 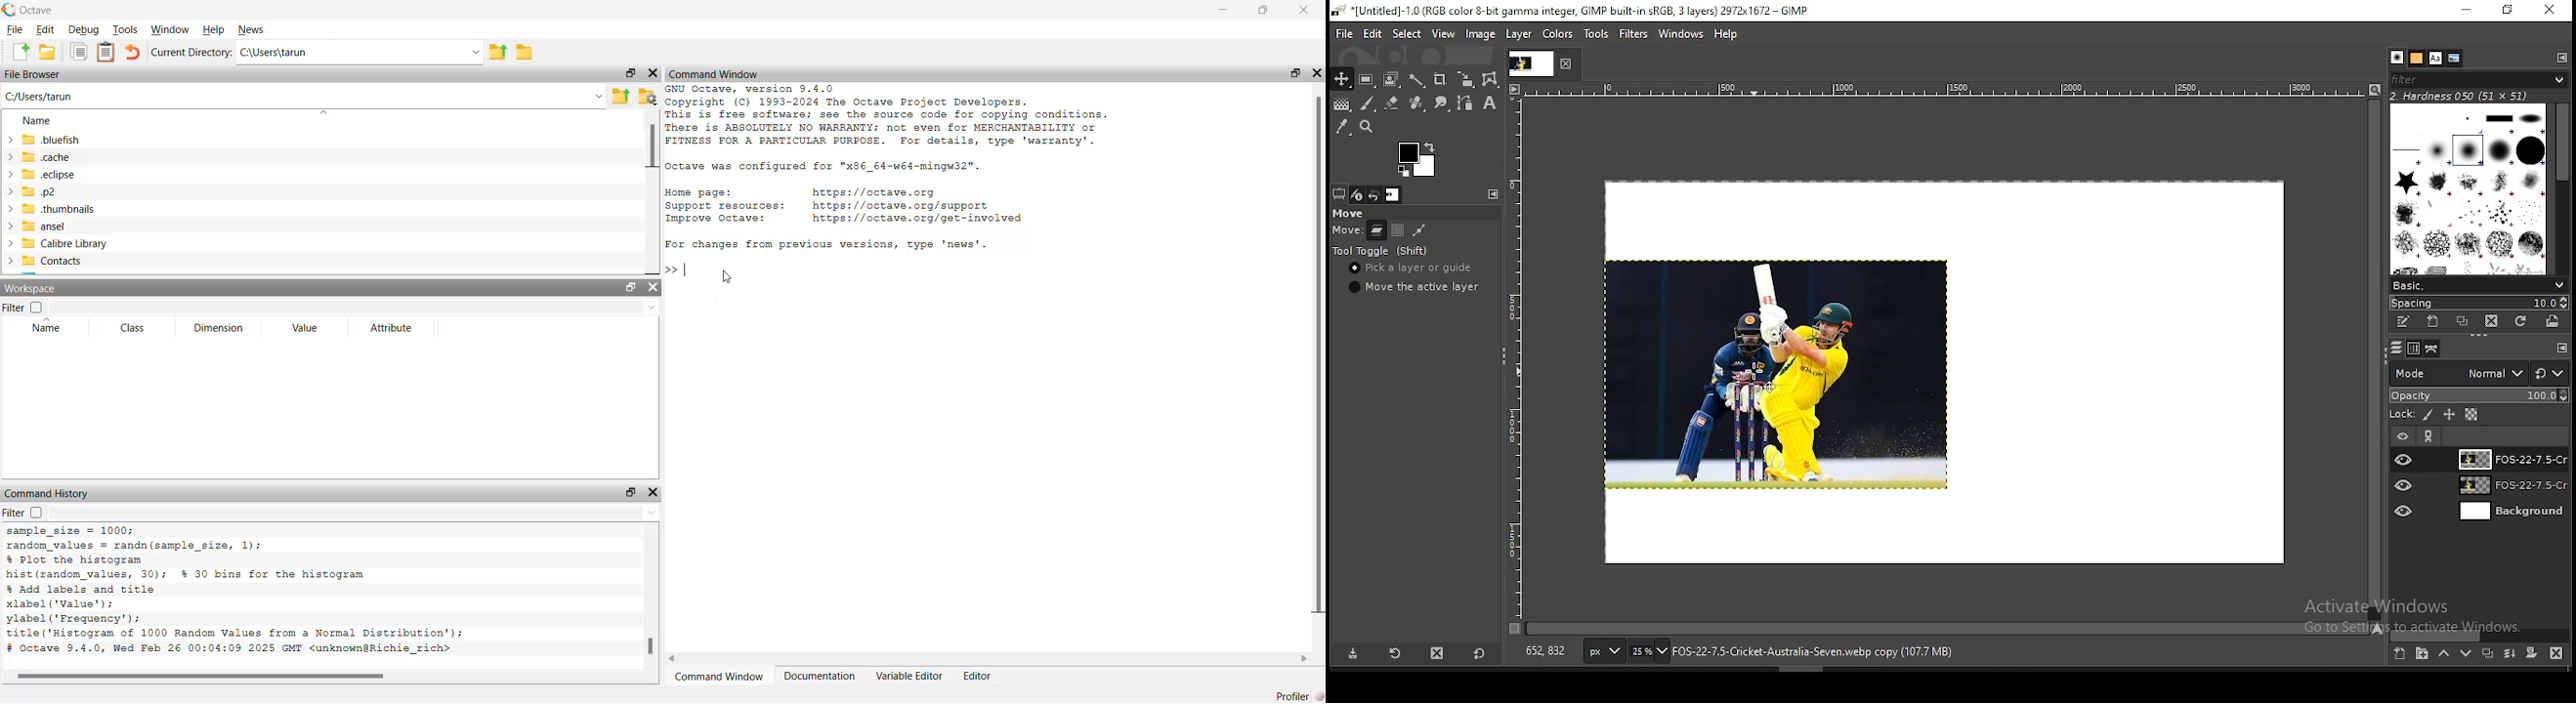 I want to click on save tool preset, so click(x=1354, y=654).